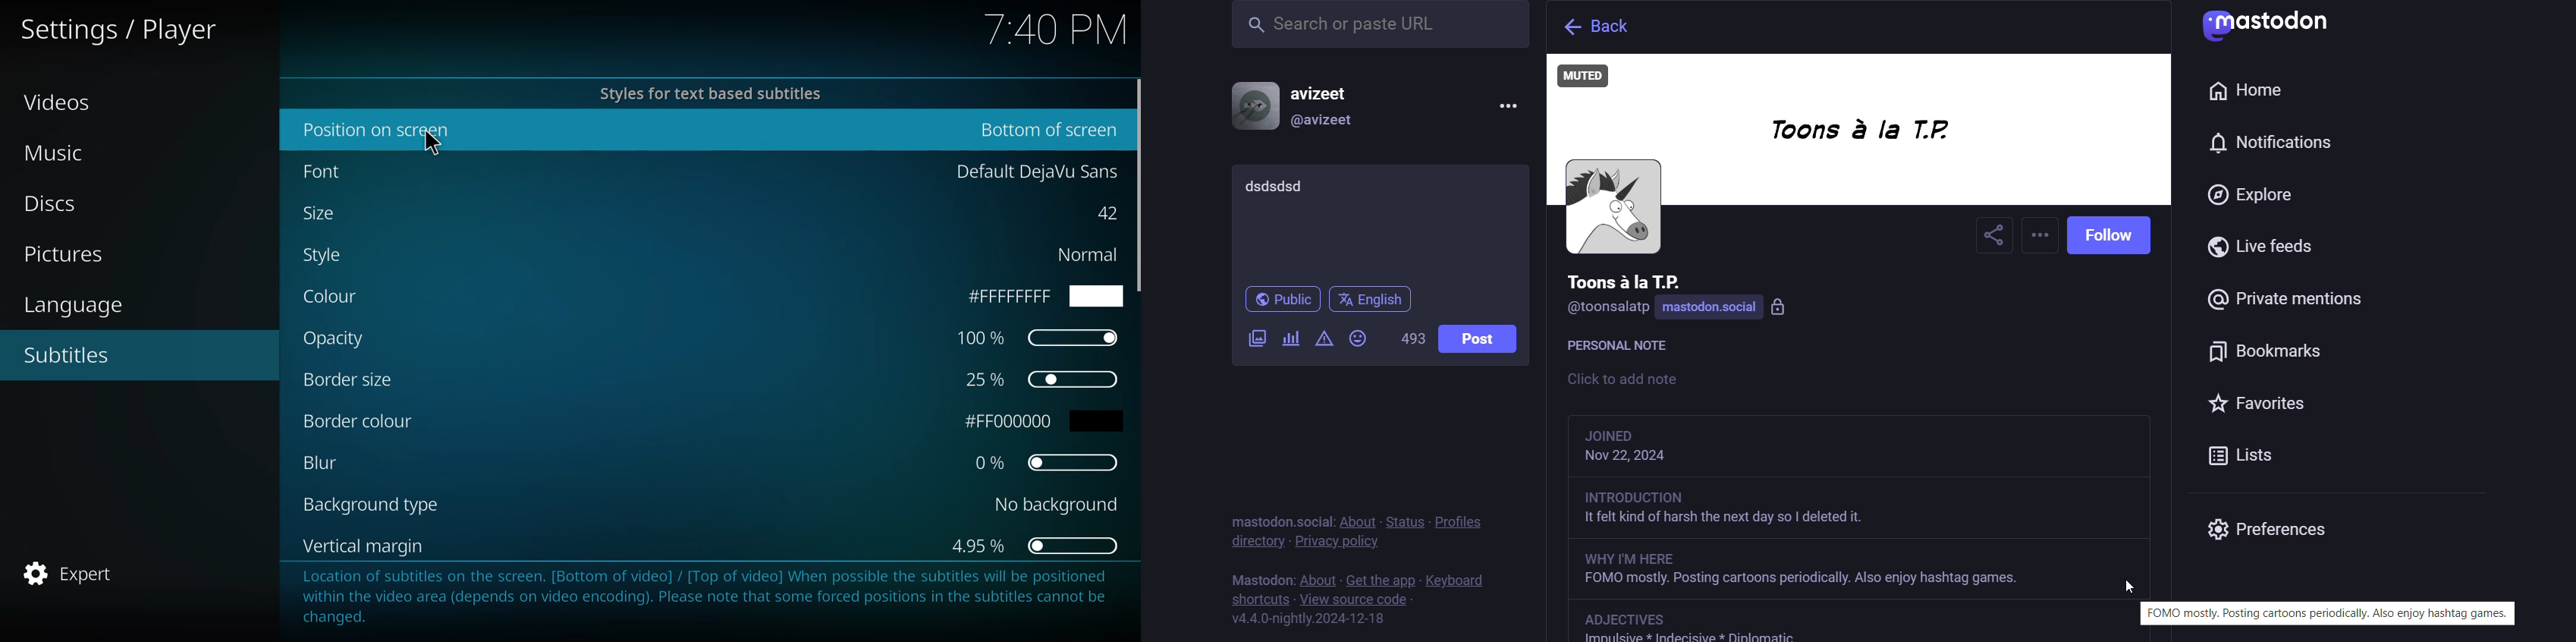  I want to click on home, so click(2243, 90).